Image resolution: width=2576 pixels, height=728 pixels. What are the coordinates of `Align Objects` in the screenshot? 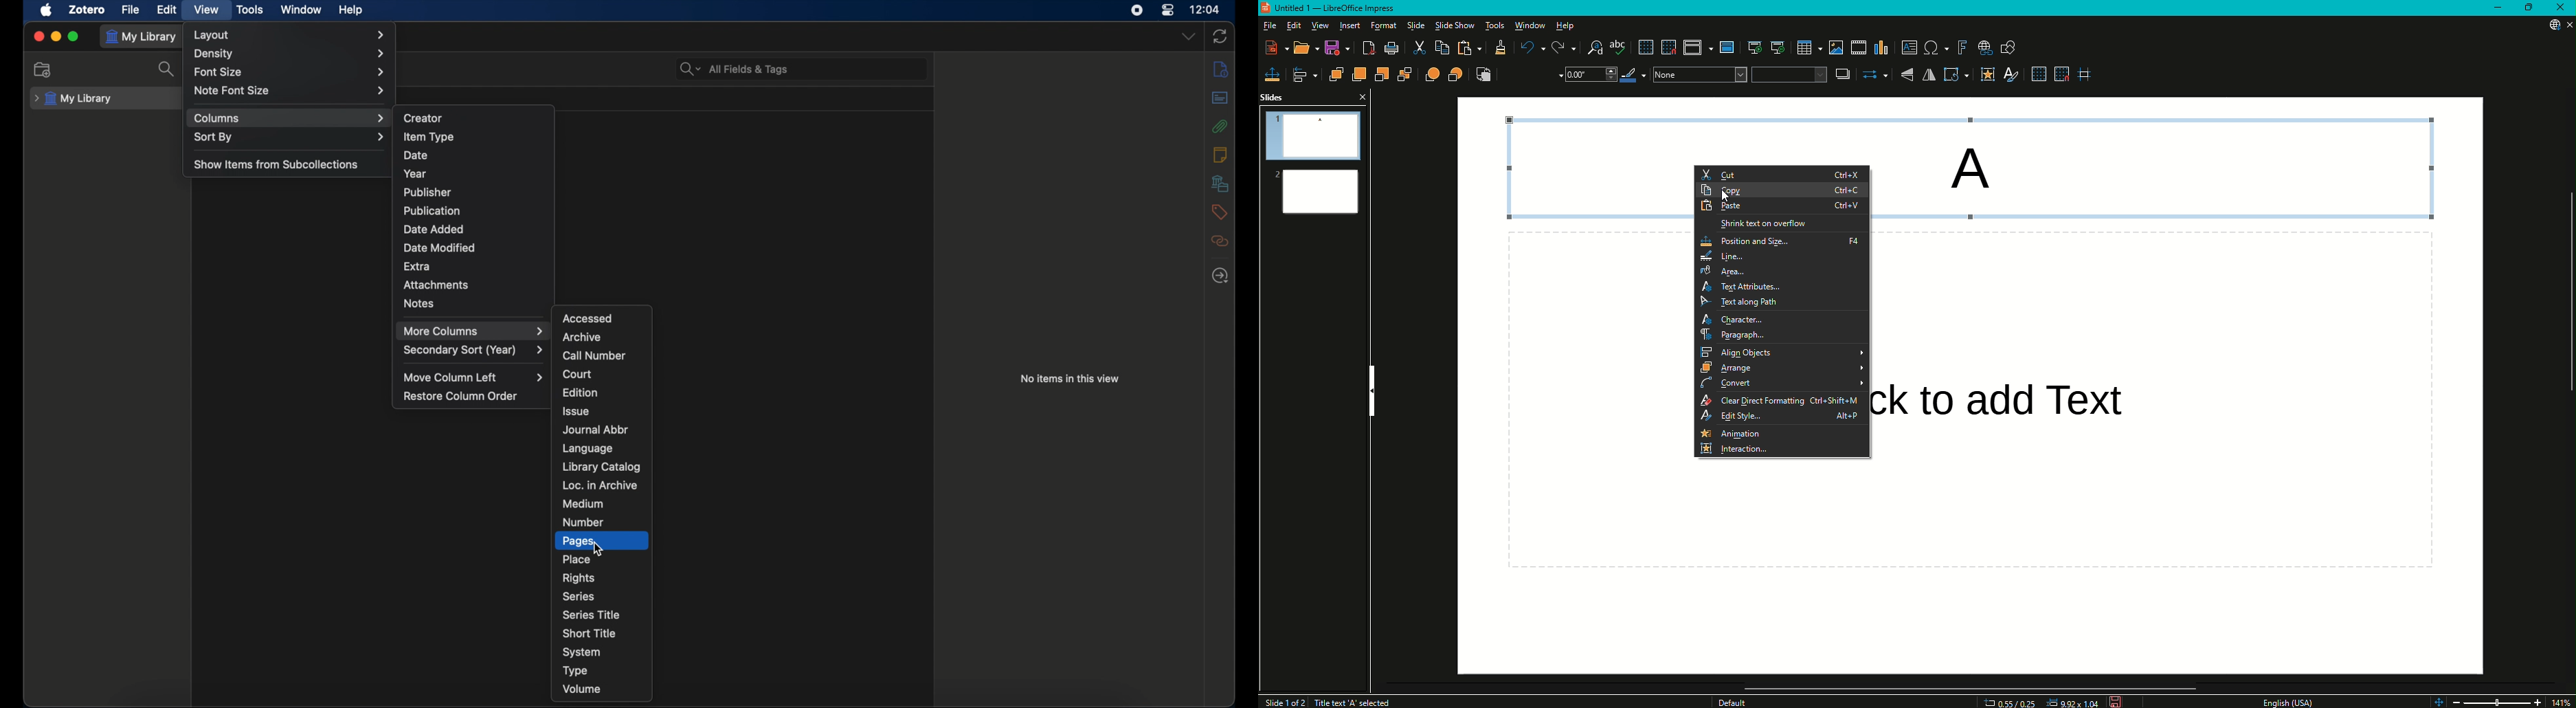 It's located at (1780, 352).